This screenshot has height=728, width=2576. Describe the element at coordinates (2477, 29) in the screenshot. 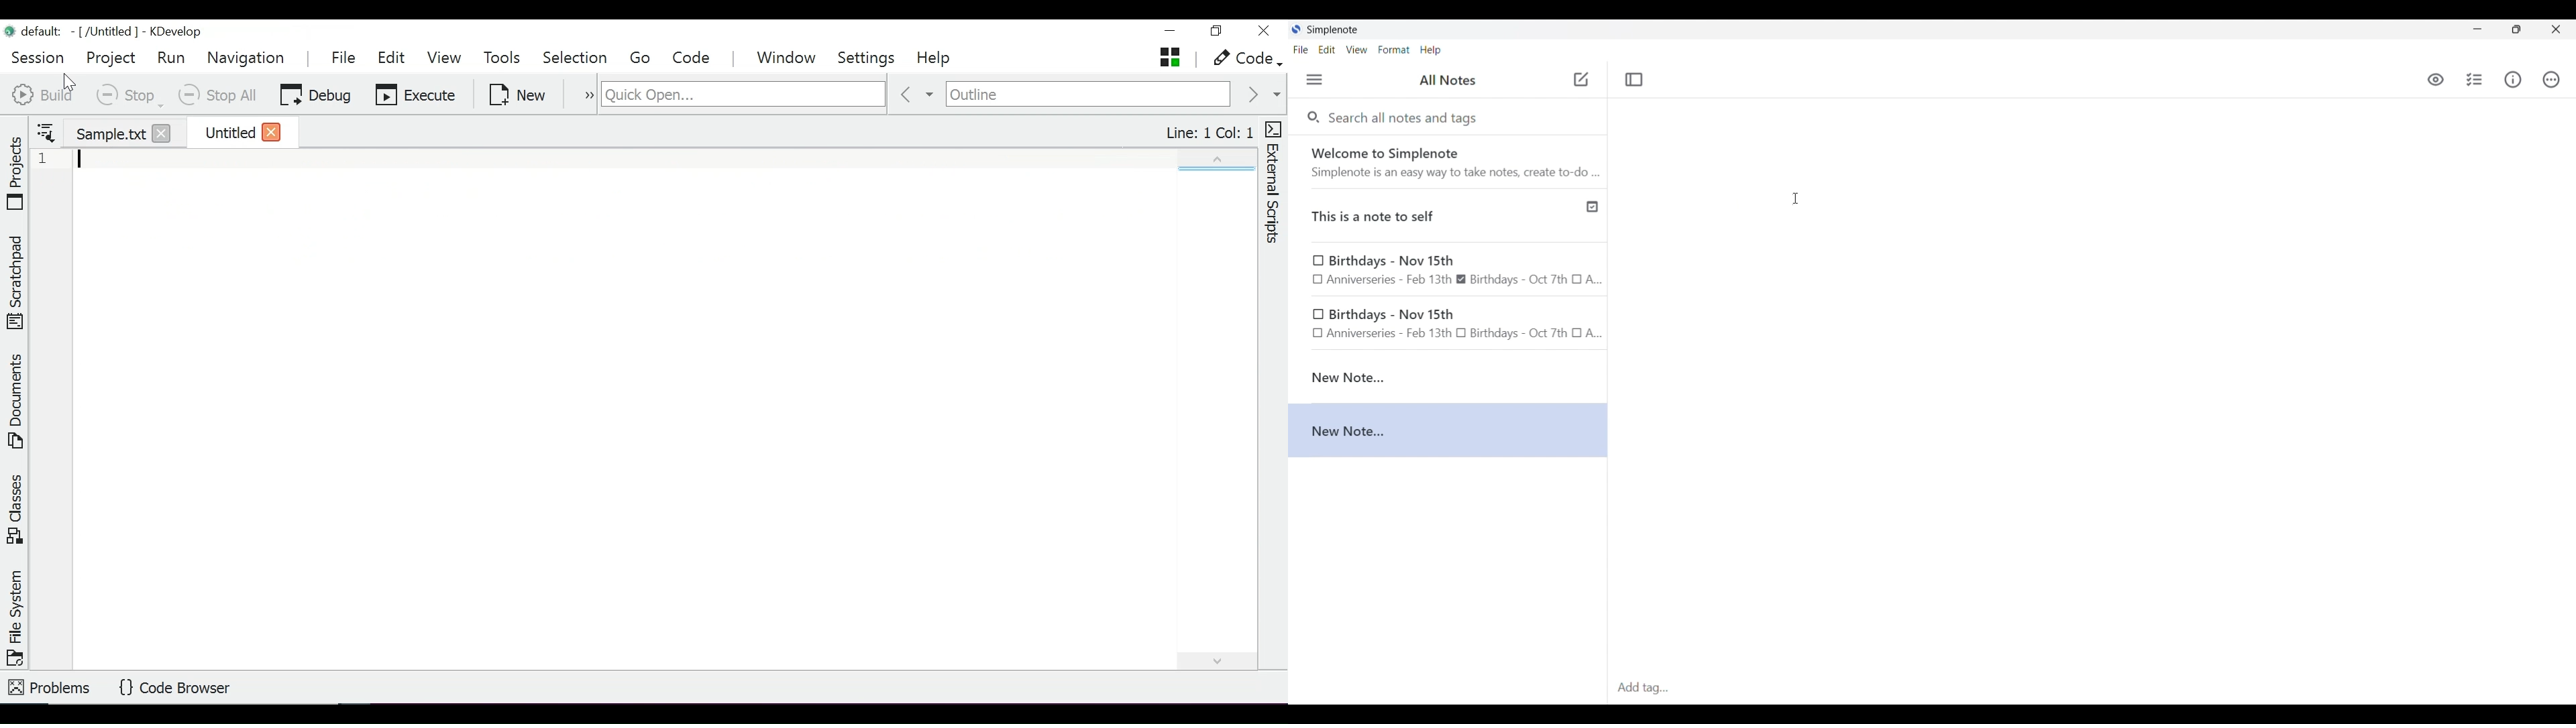

I see `Minimize` at that location.